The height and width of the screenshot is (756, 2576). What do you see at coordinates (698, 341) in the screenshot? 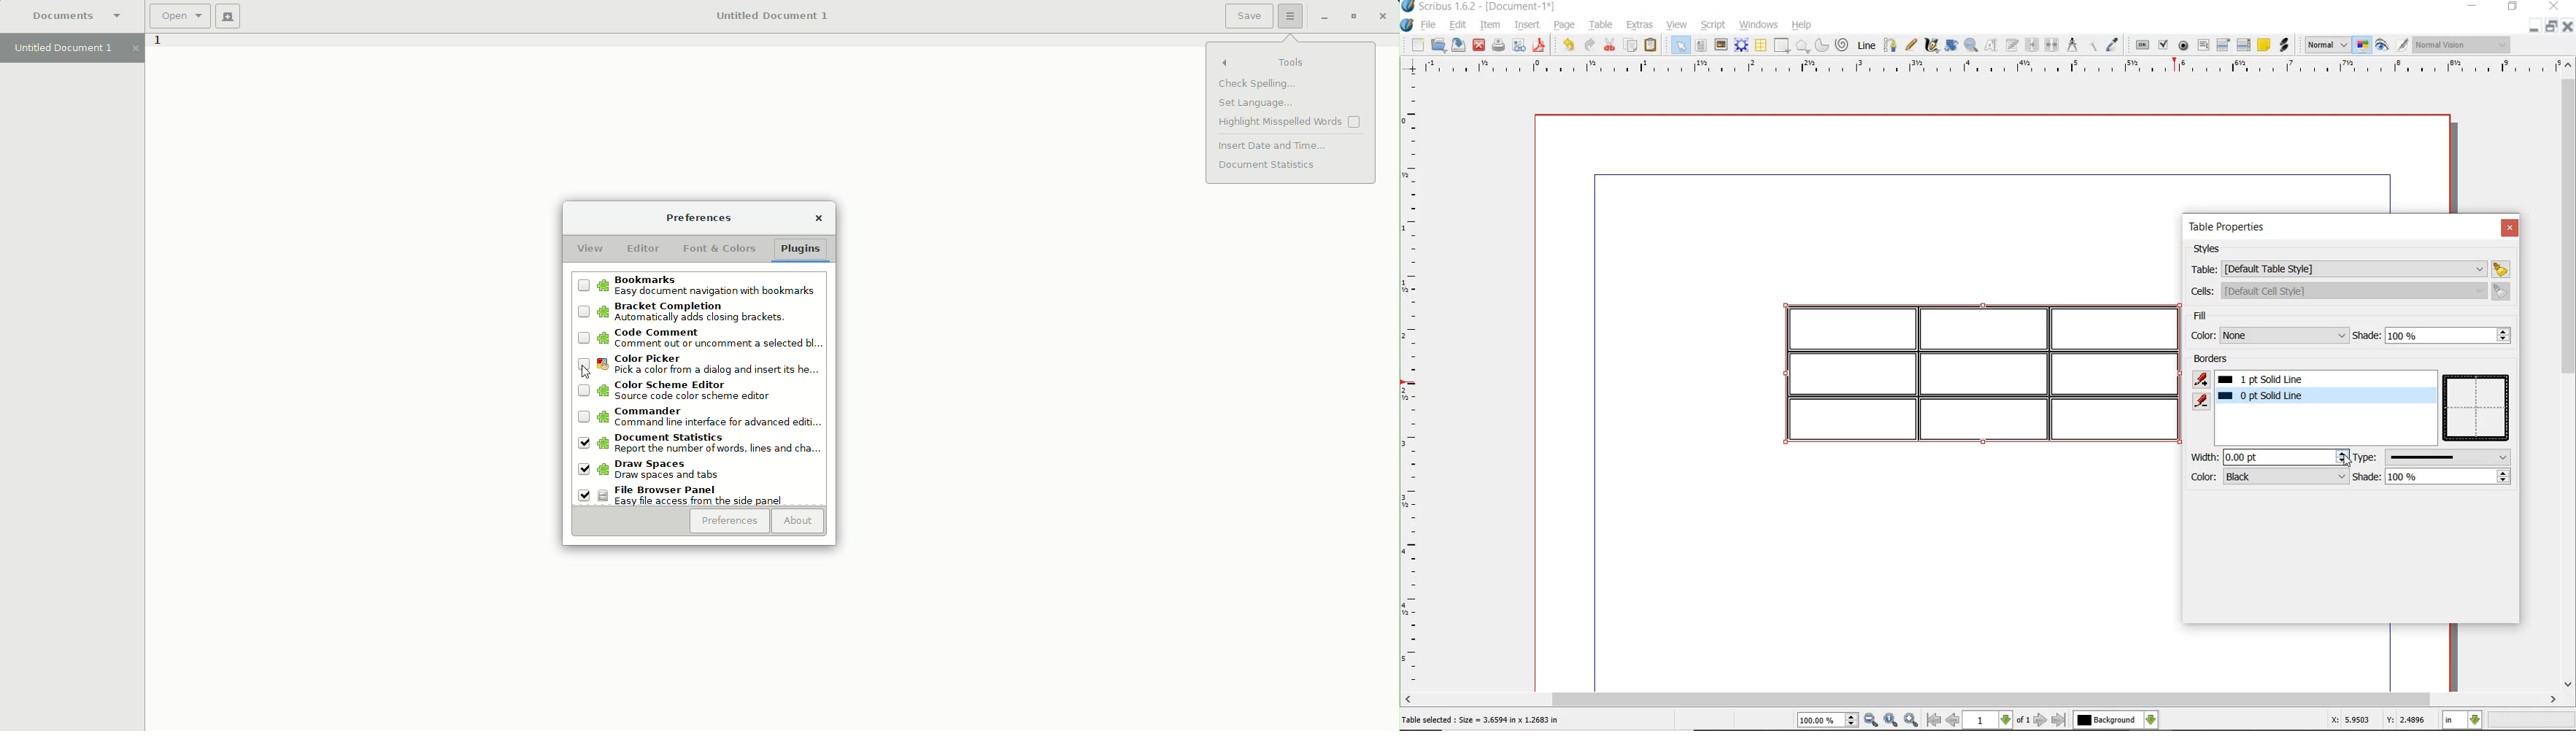
I see `Code comment: Comment out of uncomment a selected bl.` at bounding box center [698, 341].